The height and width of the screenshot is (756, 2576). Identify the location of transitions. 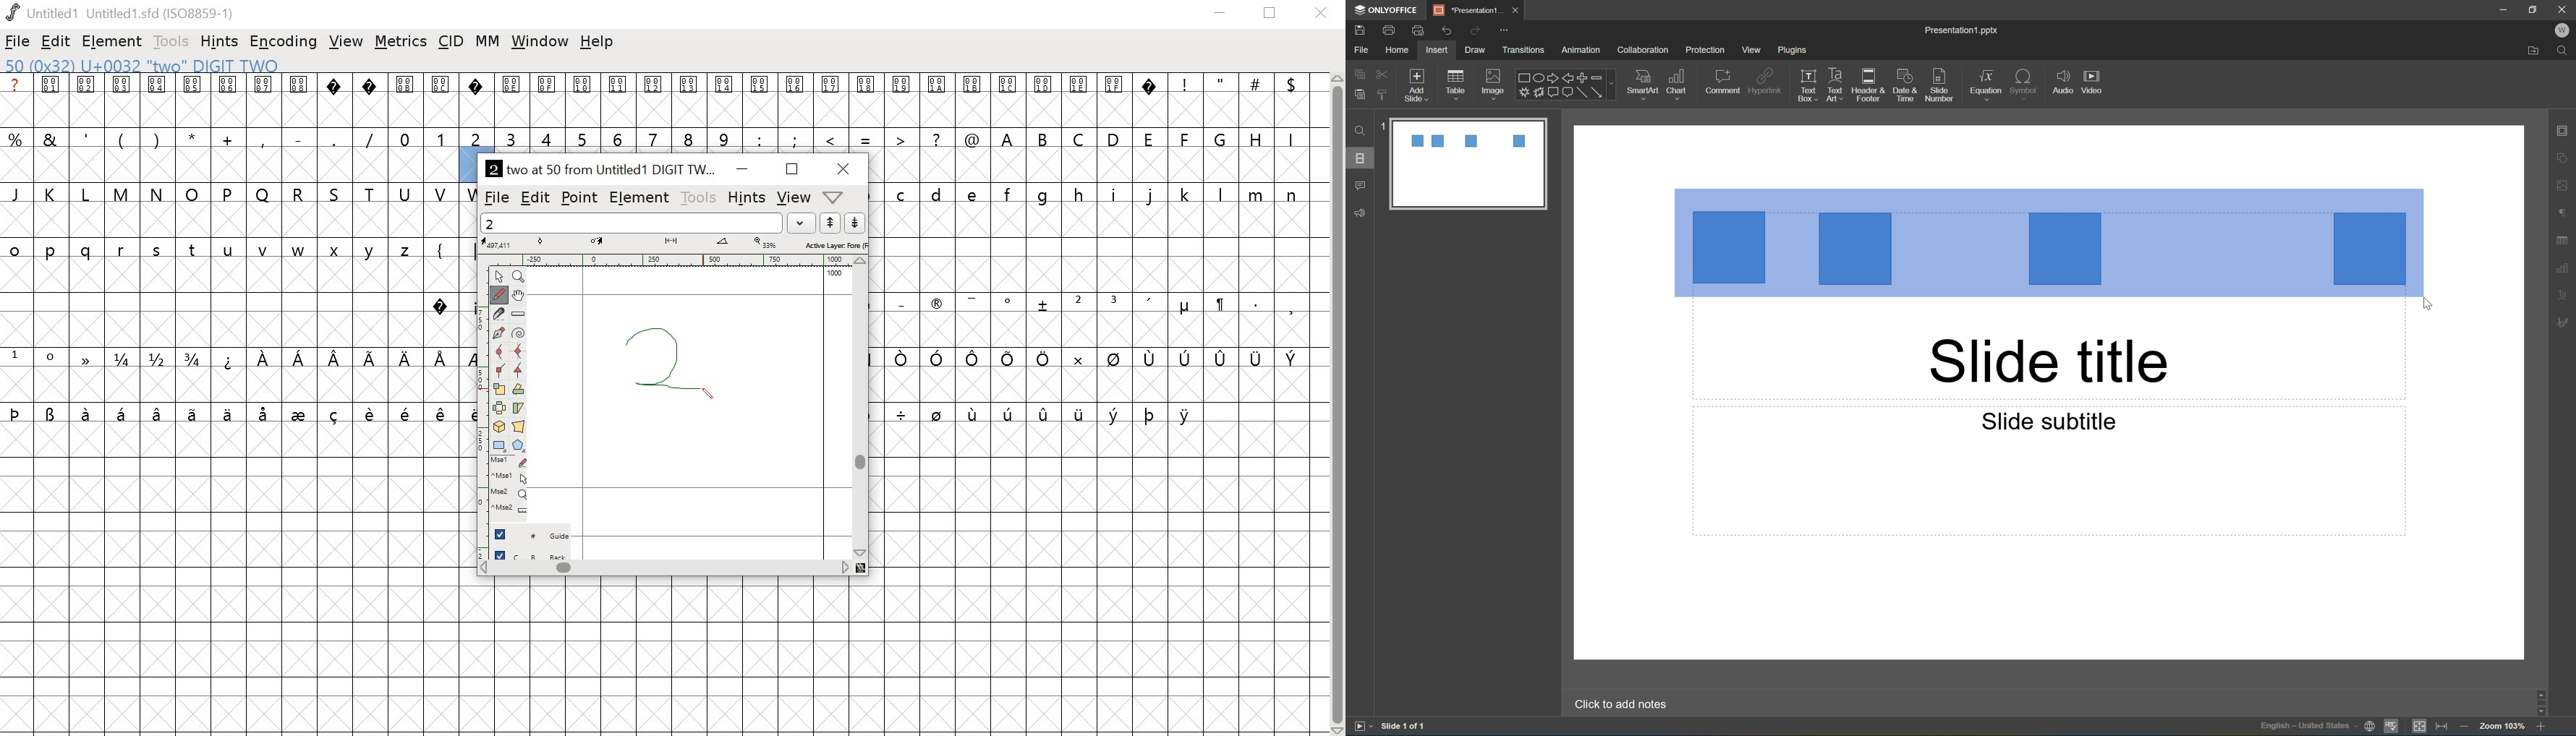
(1525, 49).